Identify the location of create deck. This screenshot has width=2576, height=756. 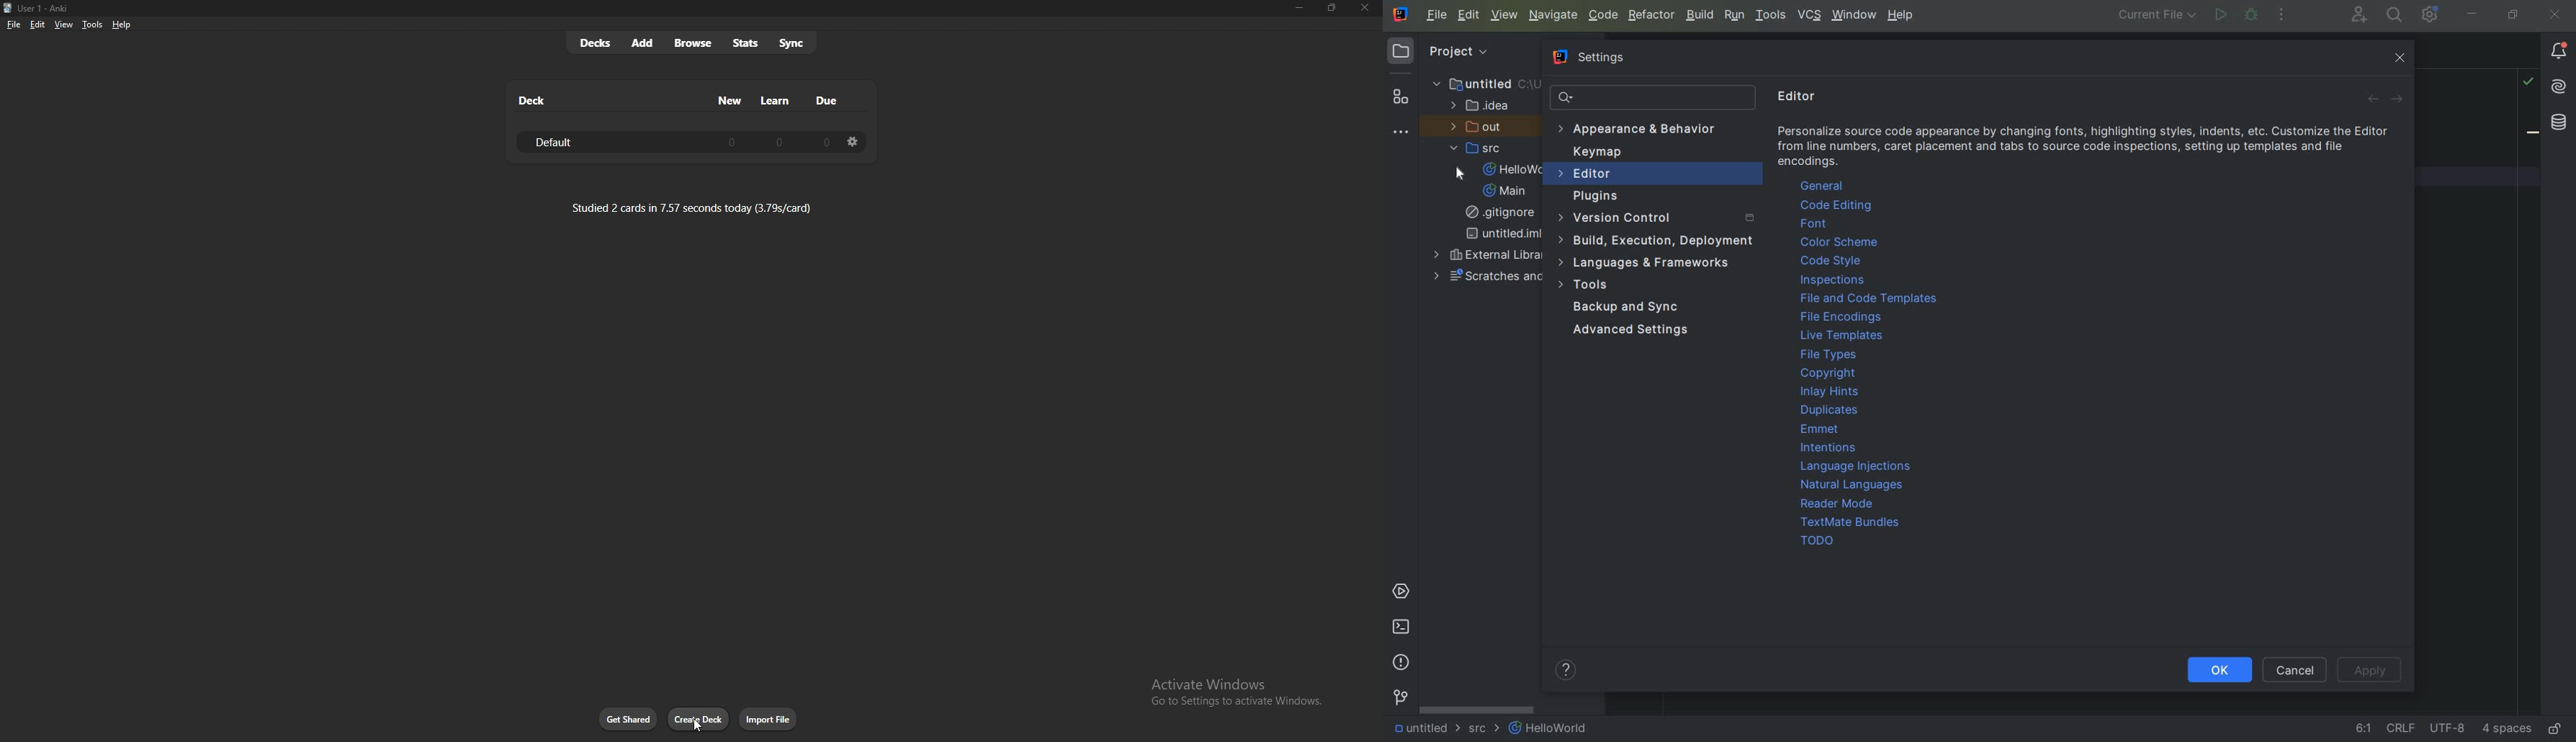
(699, 719).